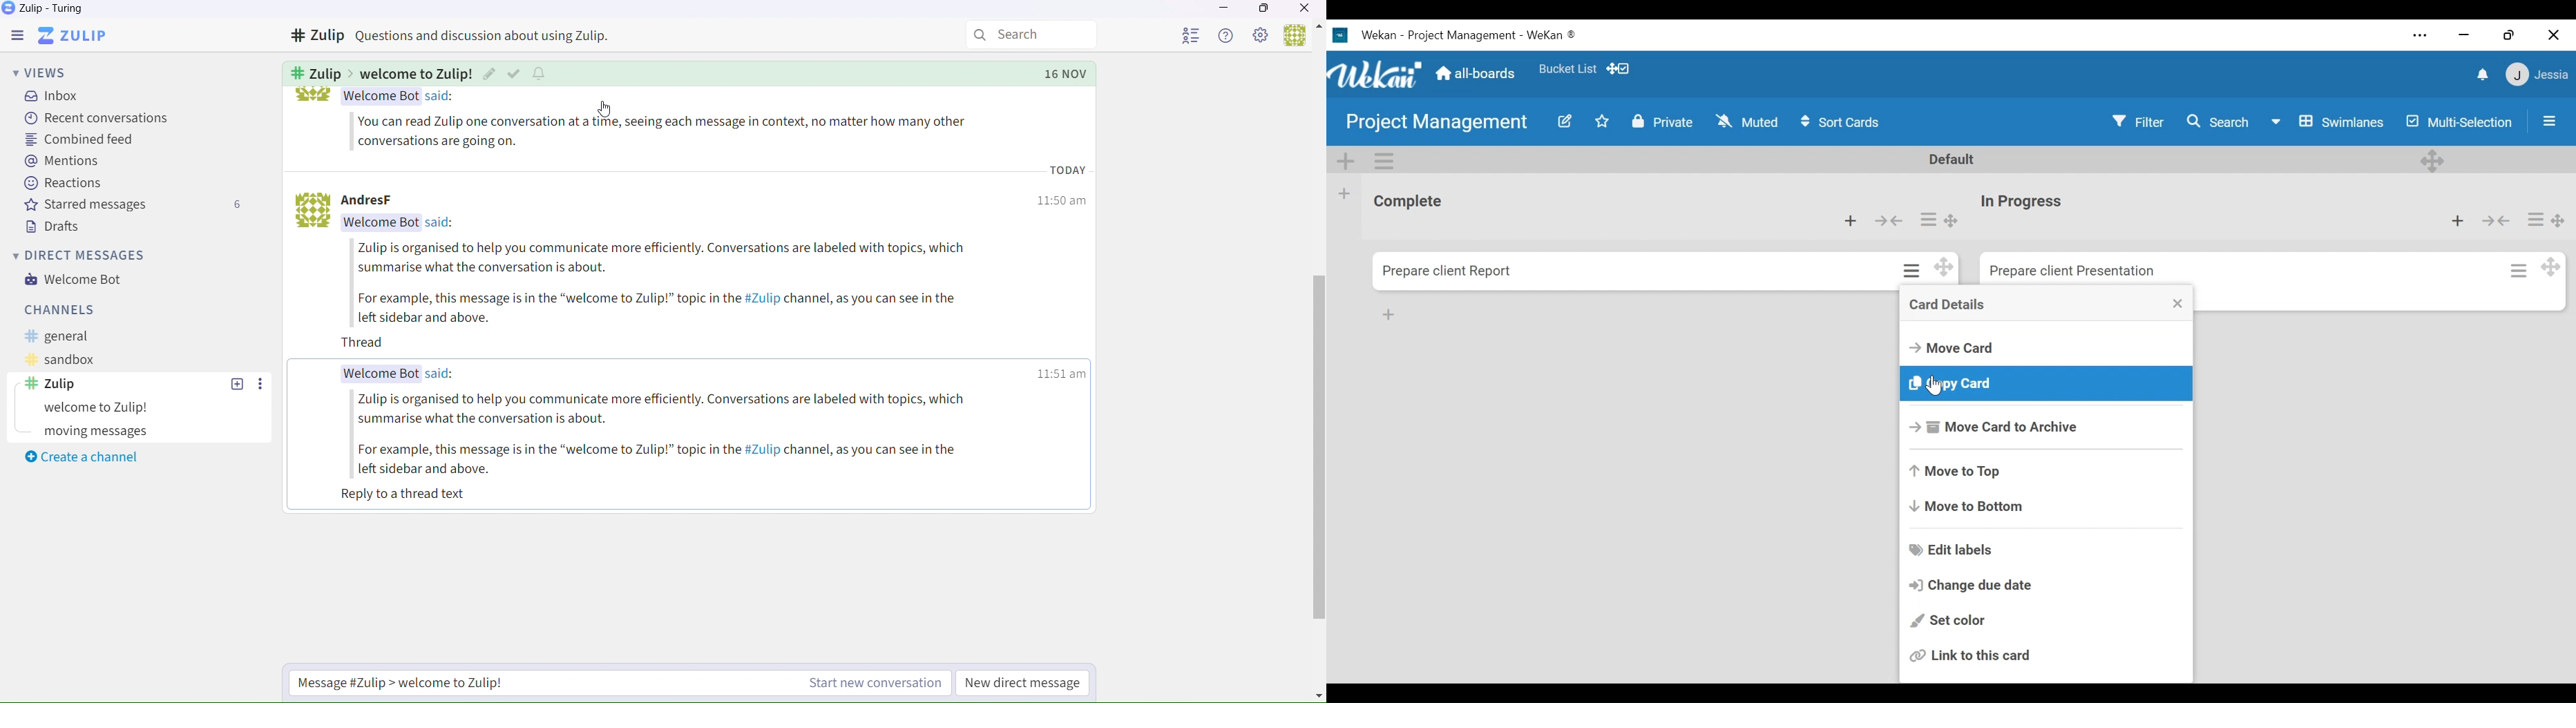 The image size is (2576, 728). Describe the element at coordinates (63, 162) in the screenshot. I see `Mentions` at that location.